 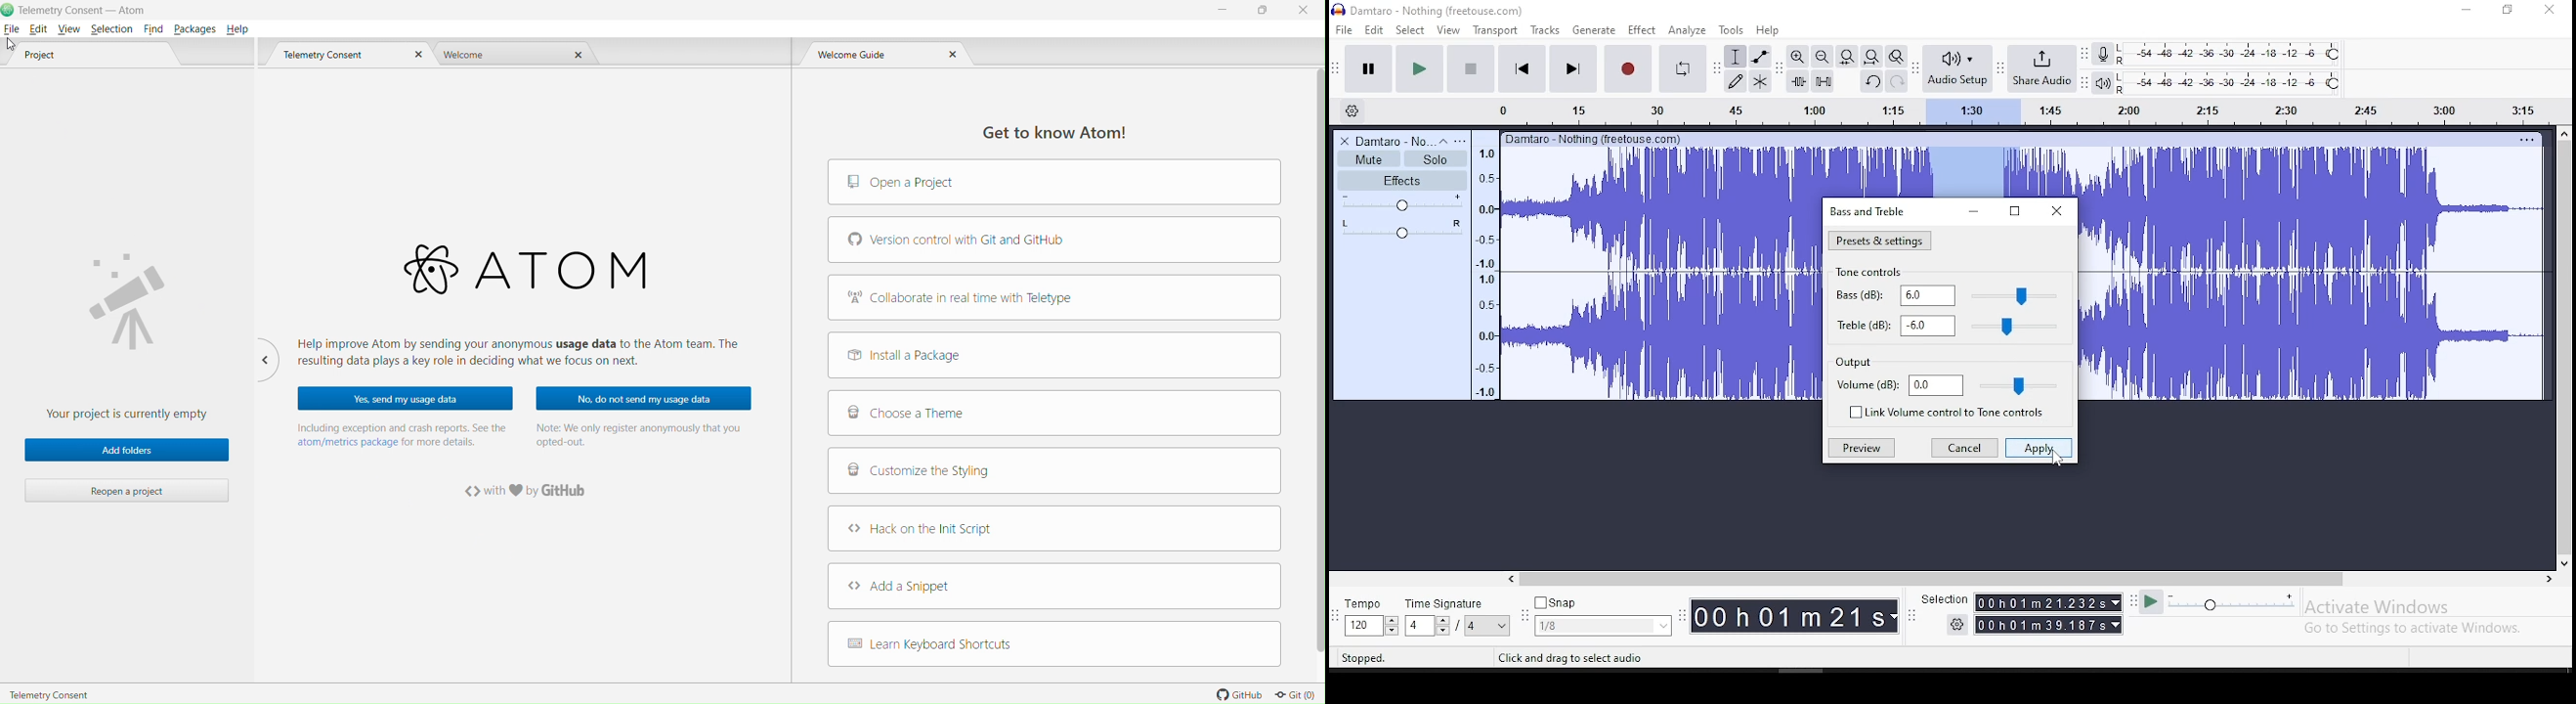 What do you see at coordinates (2231, 53) in the screenshot?
I see `recording level` at bounding box center [2231, 53].